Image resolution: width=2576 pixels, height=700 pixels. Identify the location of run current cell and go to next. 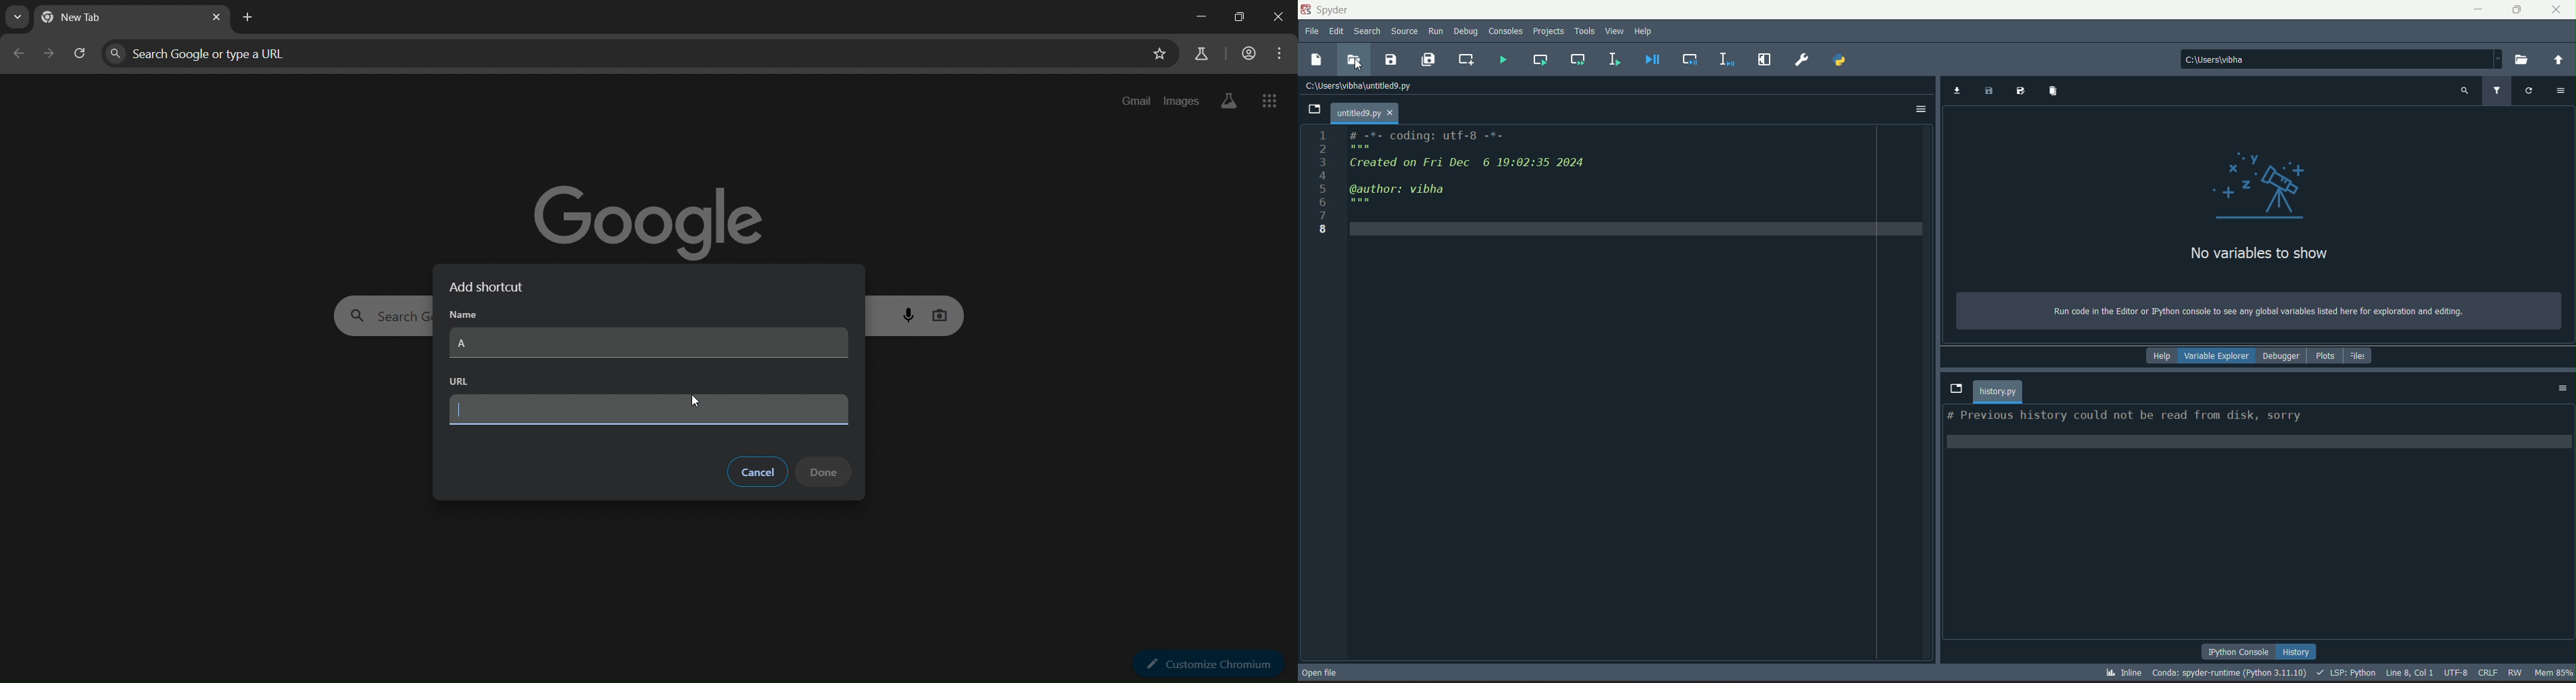
(1578, 59).